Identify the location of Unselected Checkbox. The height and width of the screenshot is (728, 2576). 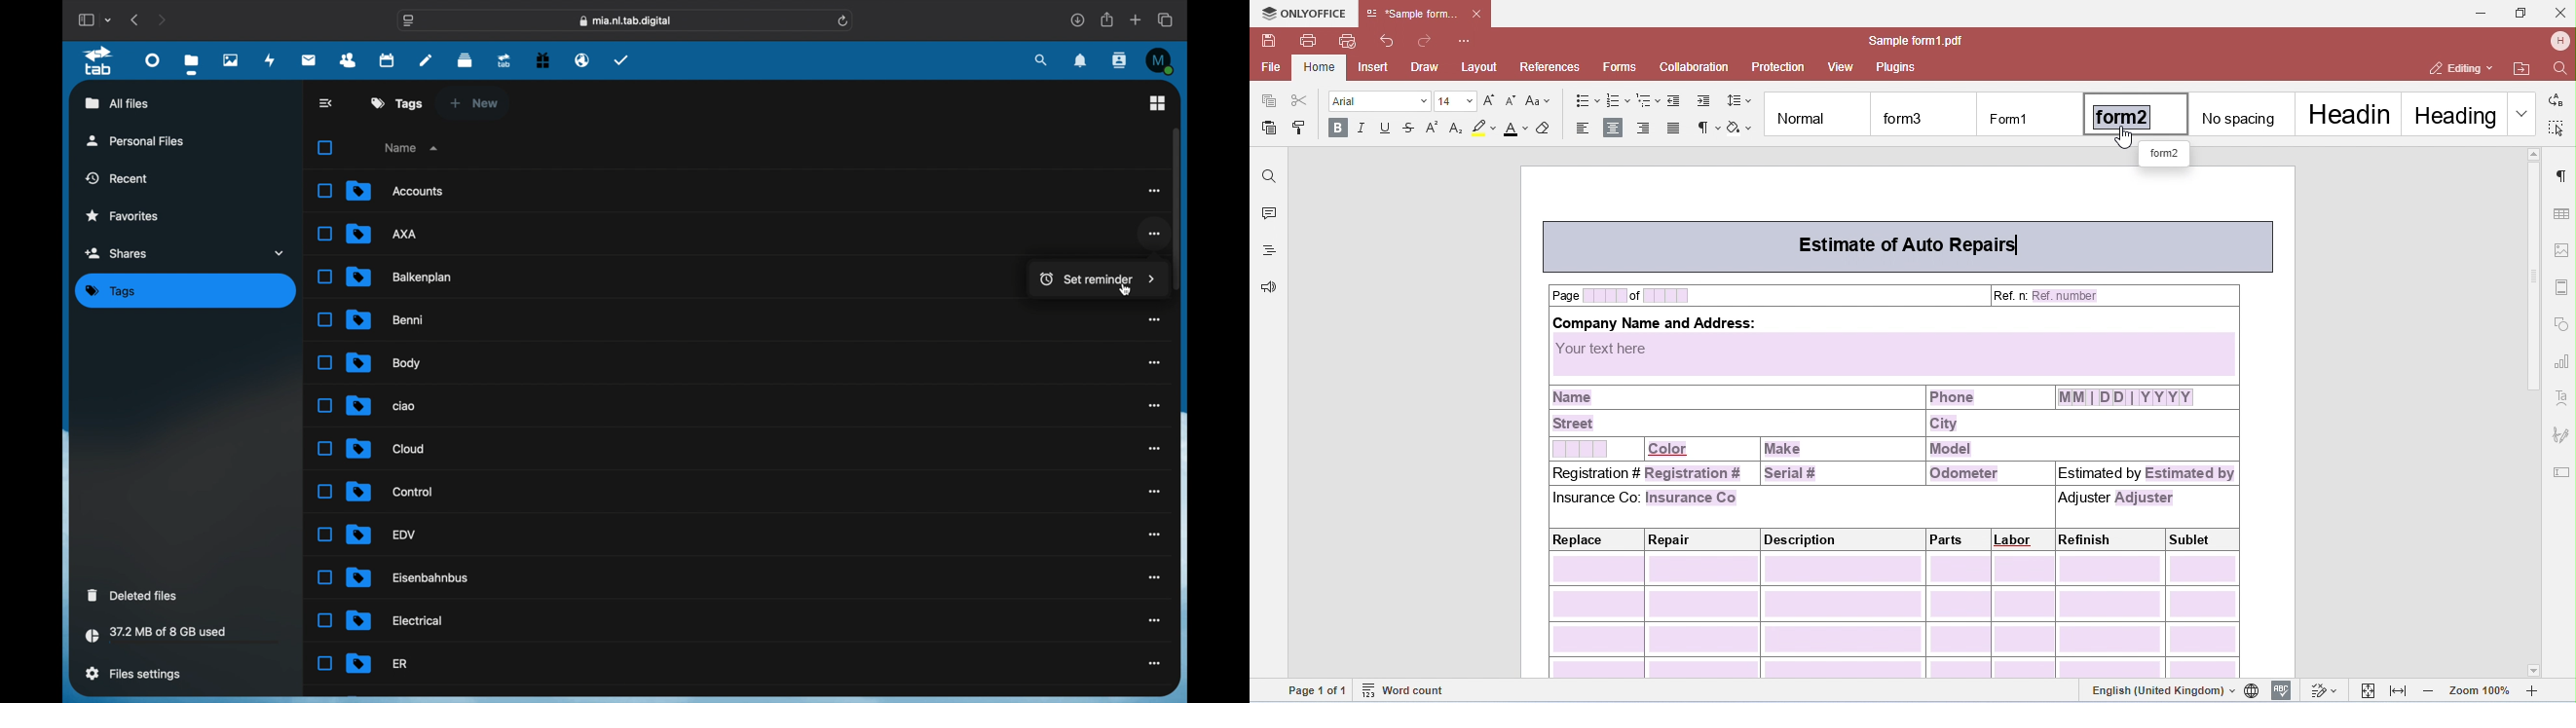
(324, 620).